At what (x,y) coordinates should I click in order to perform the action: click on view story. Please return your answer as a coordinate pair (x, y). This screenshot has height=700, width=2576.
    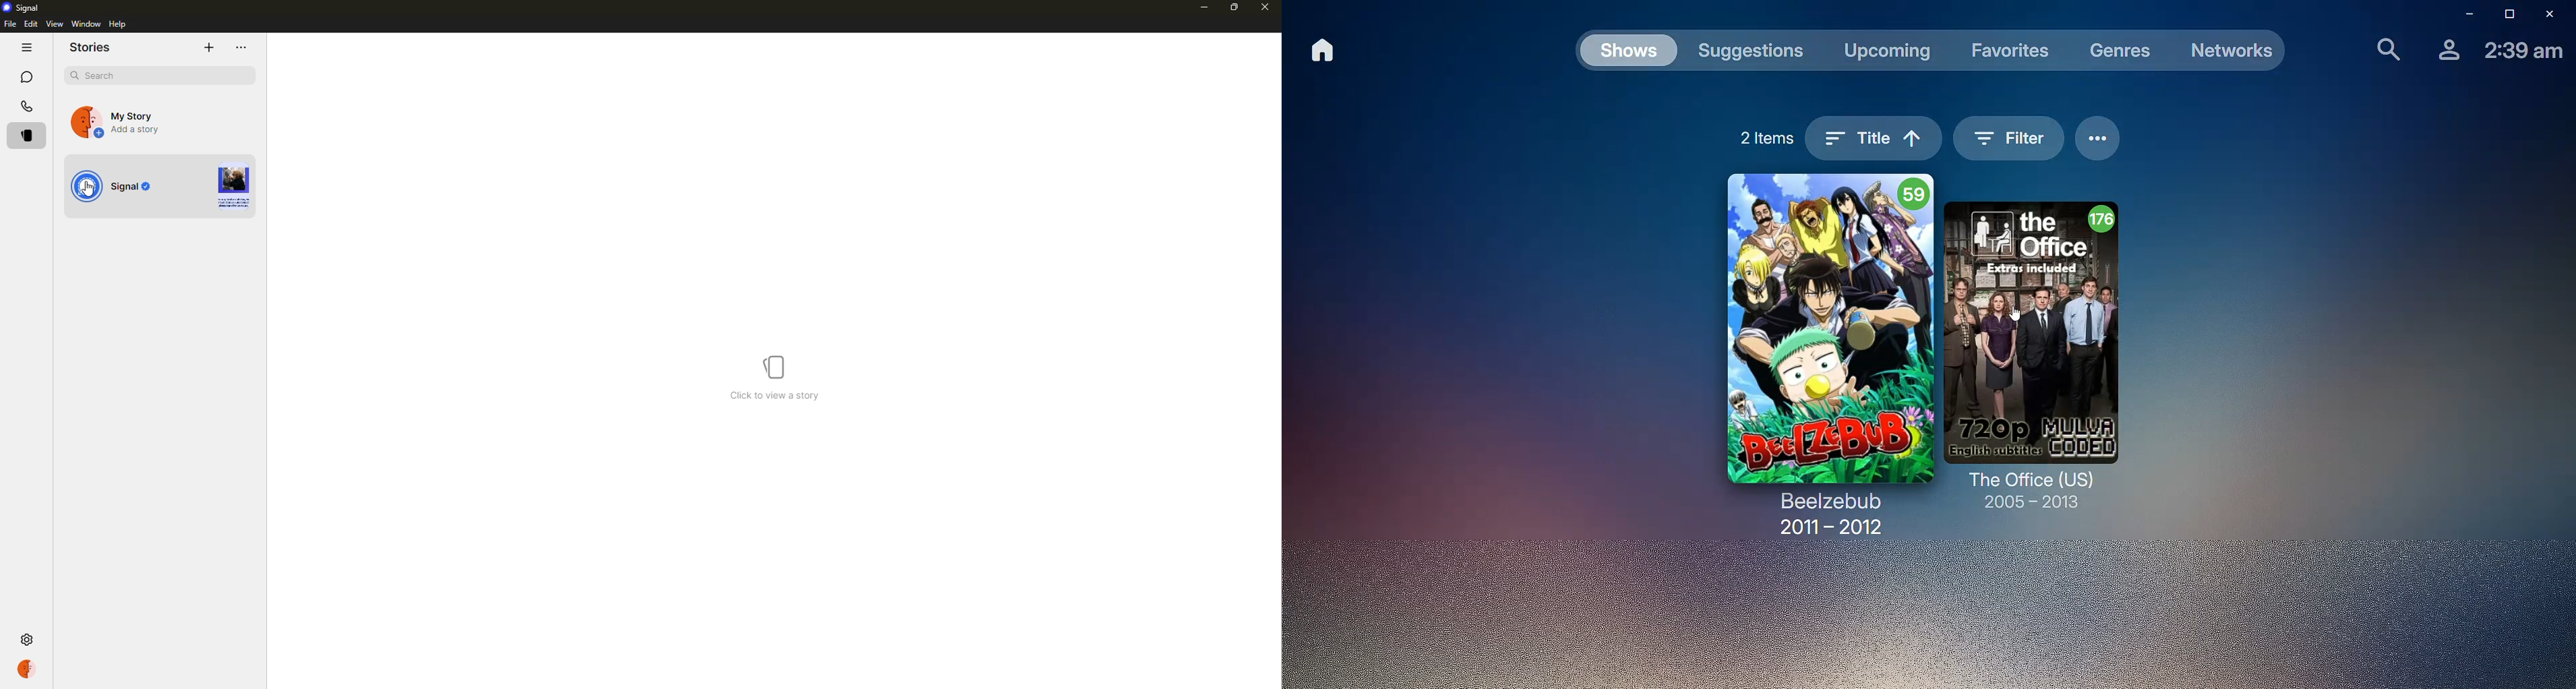
    Looking at the image, I should click on (163, 188).